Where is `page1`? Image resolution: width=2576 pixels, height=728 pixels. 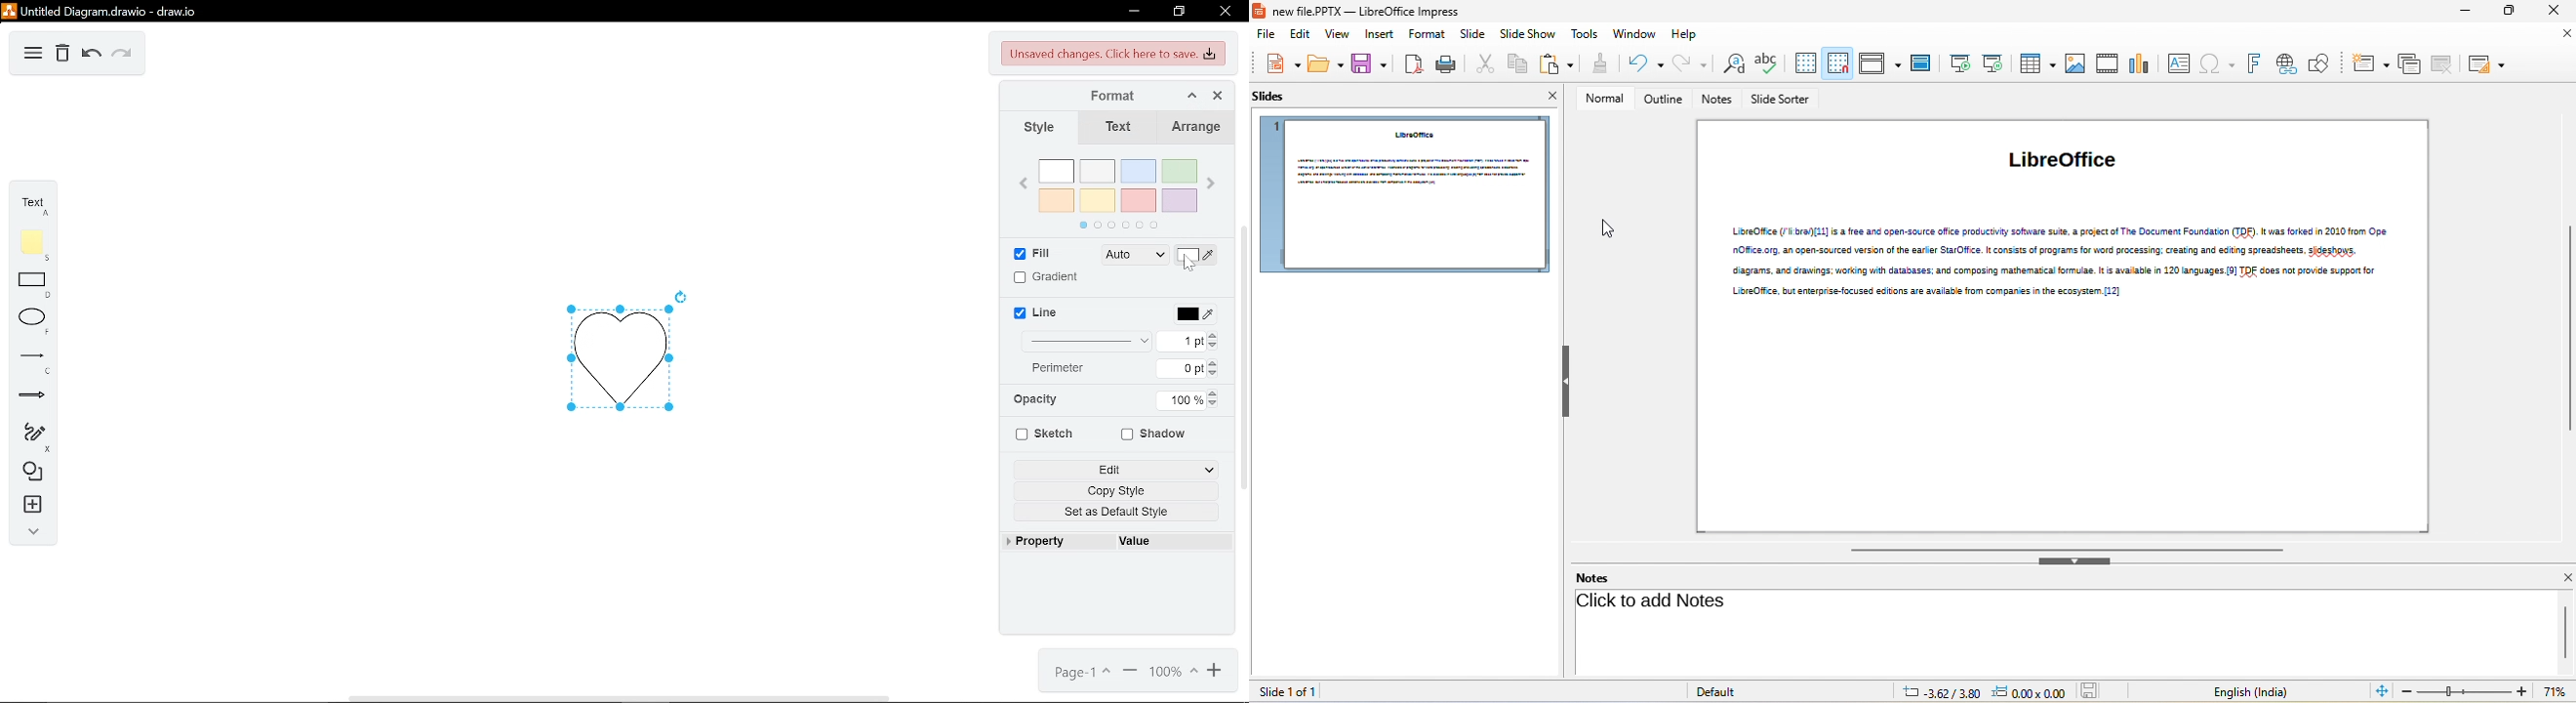 page1 is located at coordinates (1078, 673).